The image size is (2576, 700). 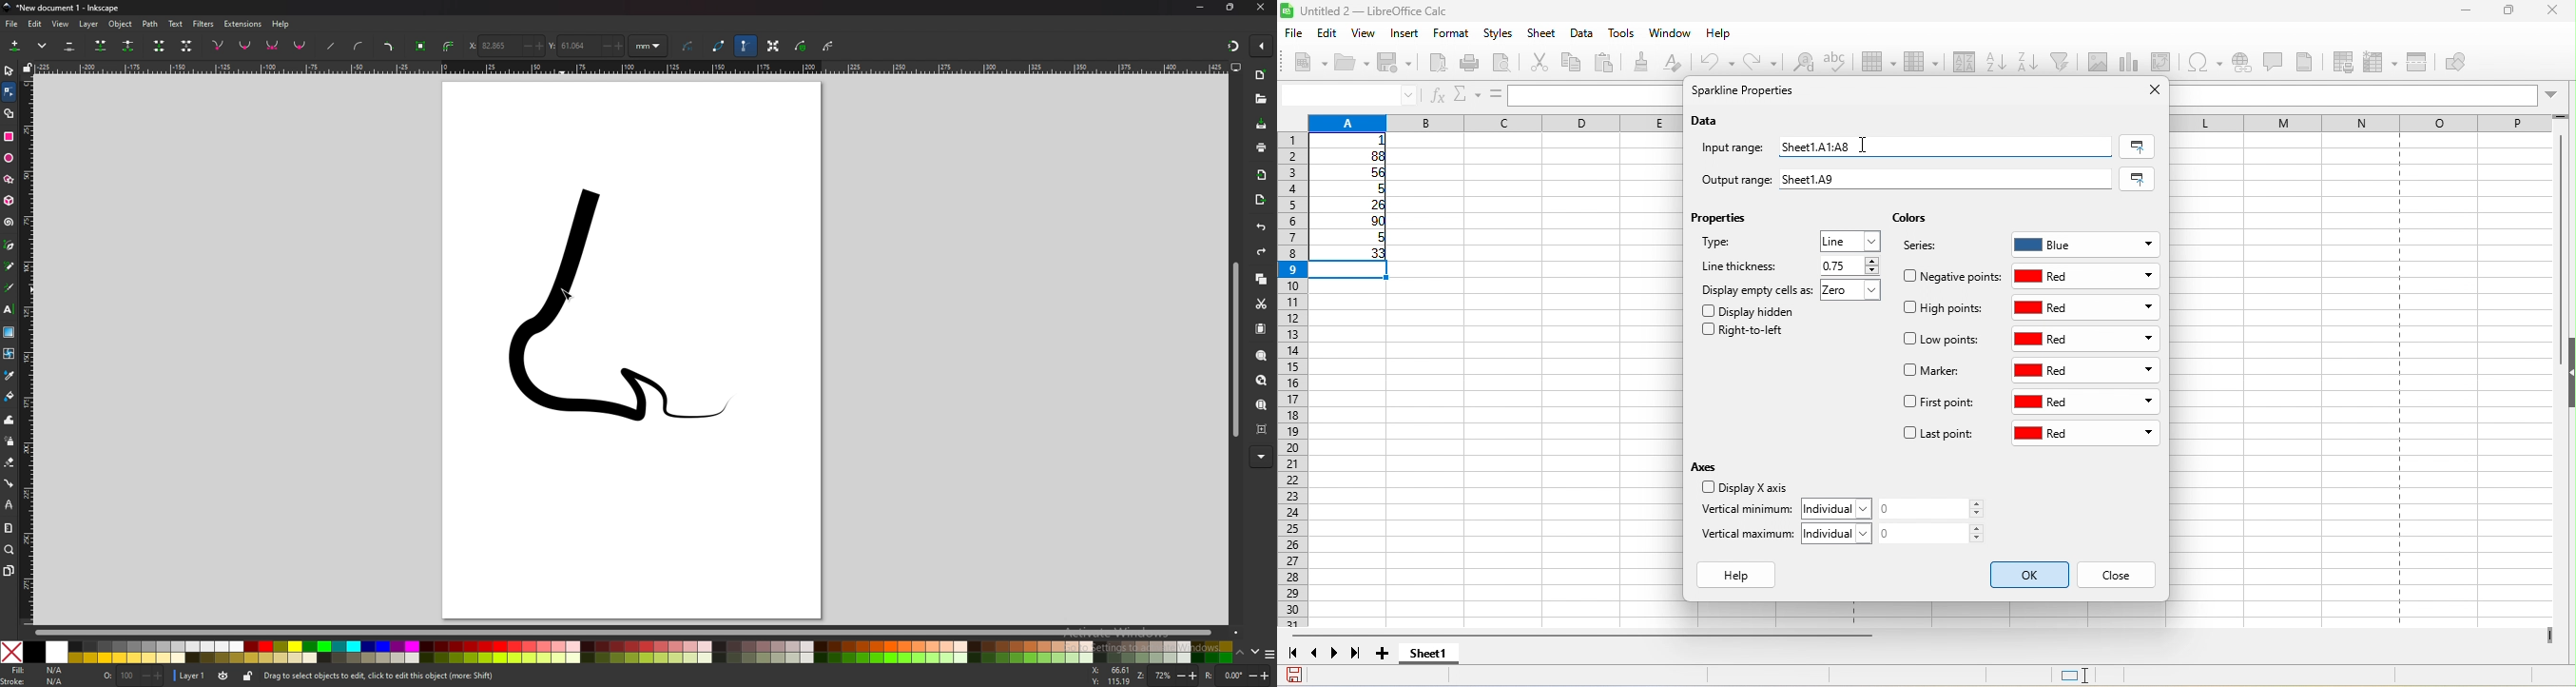 What do you see at coordinates (1999, 60) in the screenshot?
I see `sort ascending` at bounding box center [1999, 60].